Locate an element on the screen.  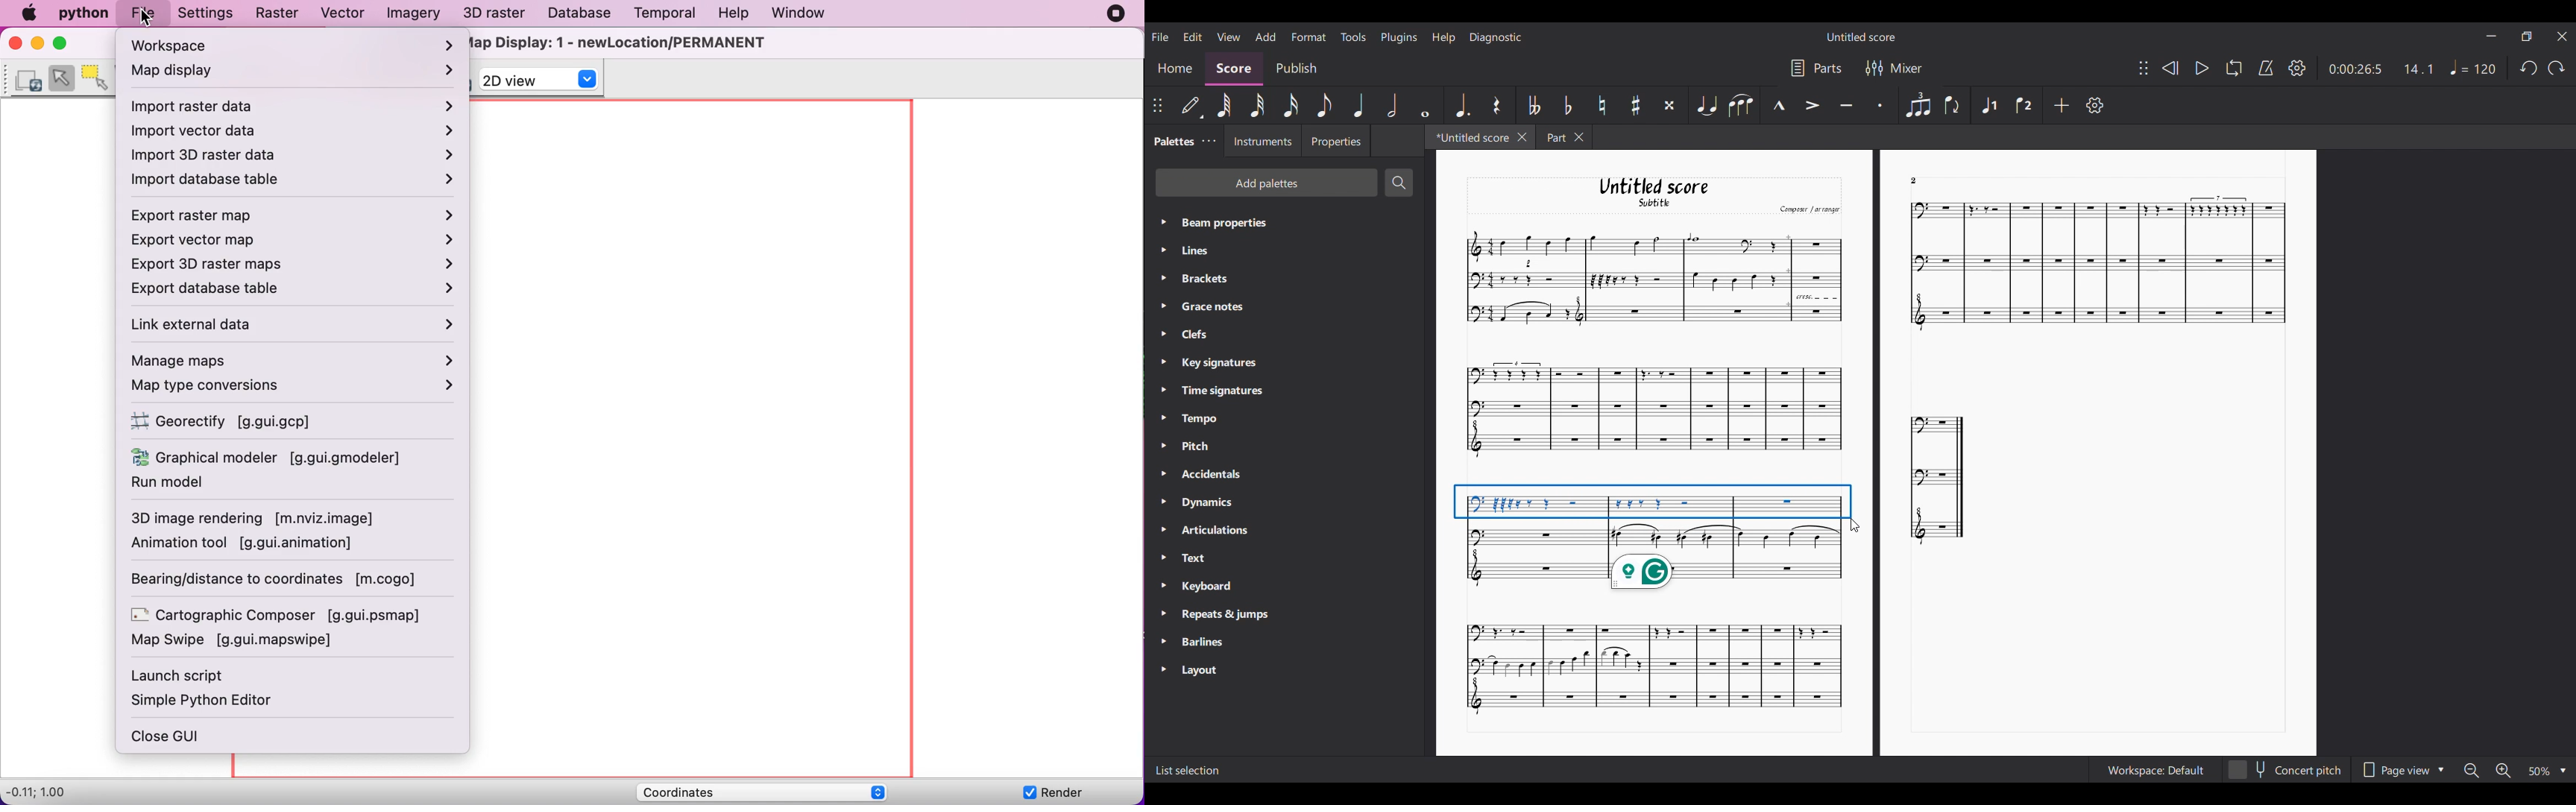
Graph is located at coordinates (1653, 514).